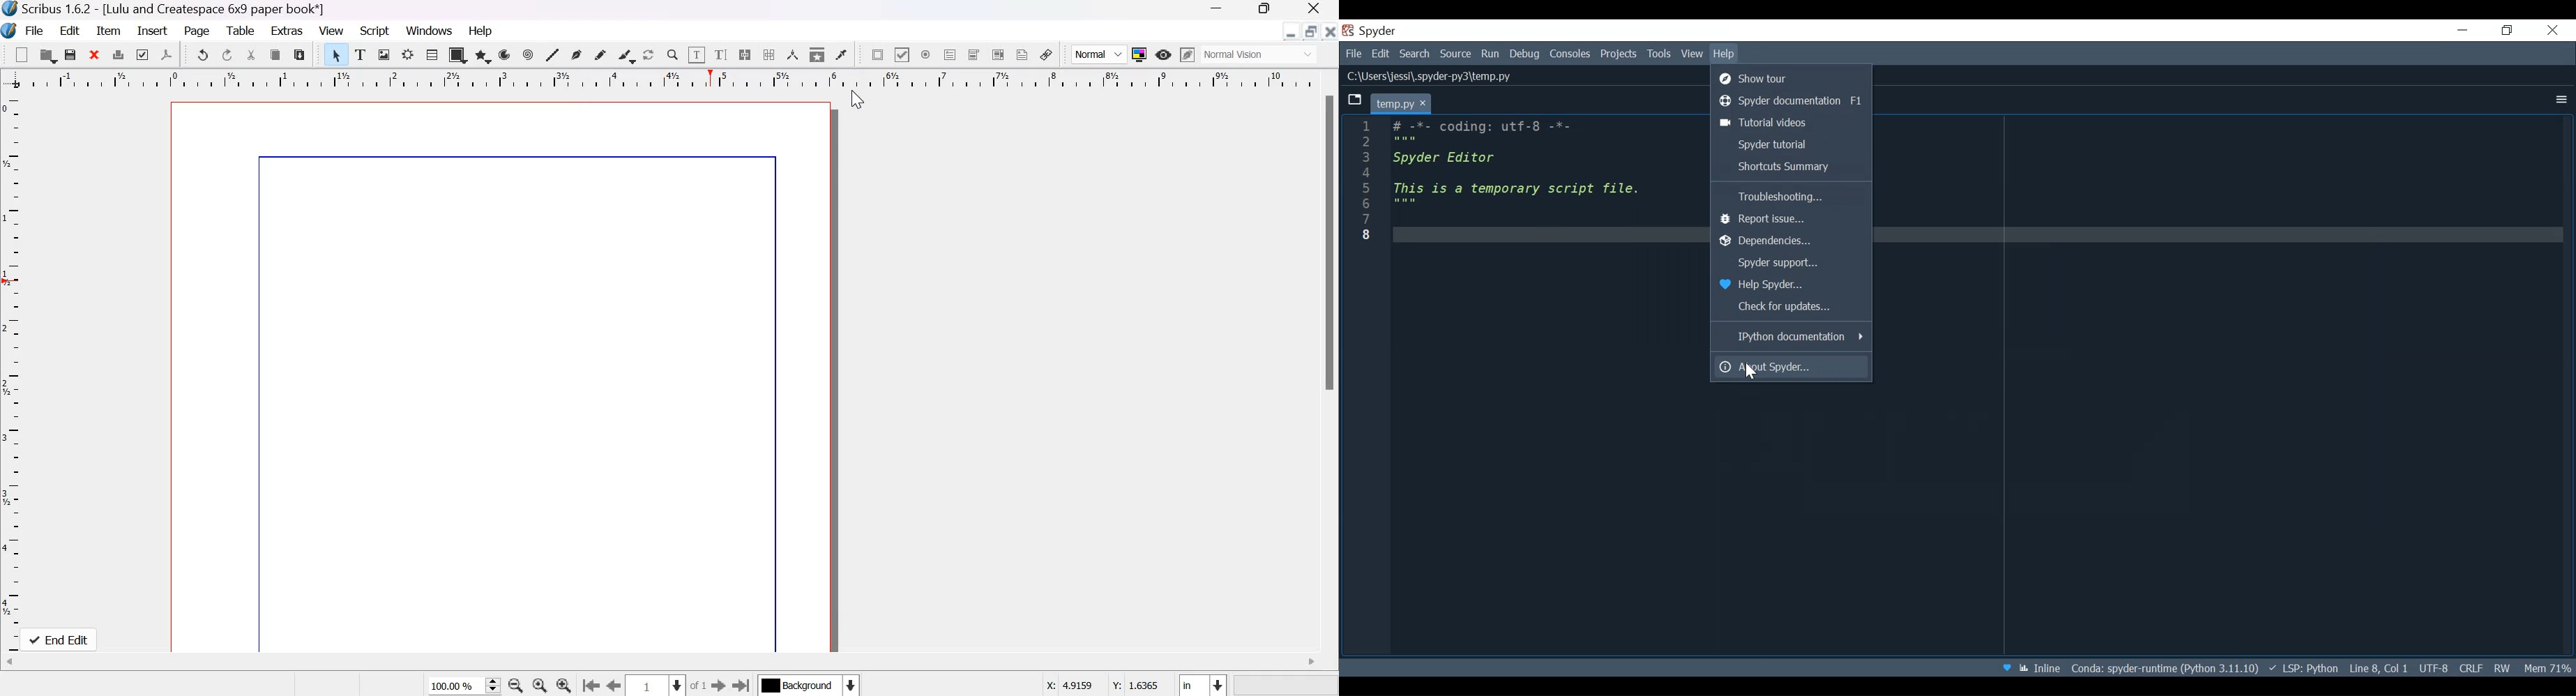  I want to click on polygon, so click(483, 55).